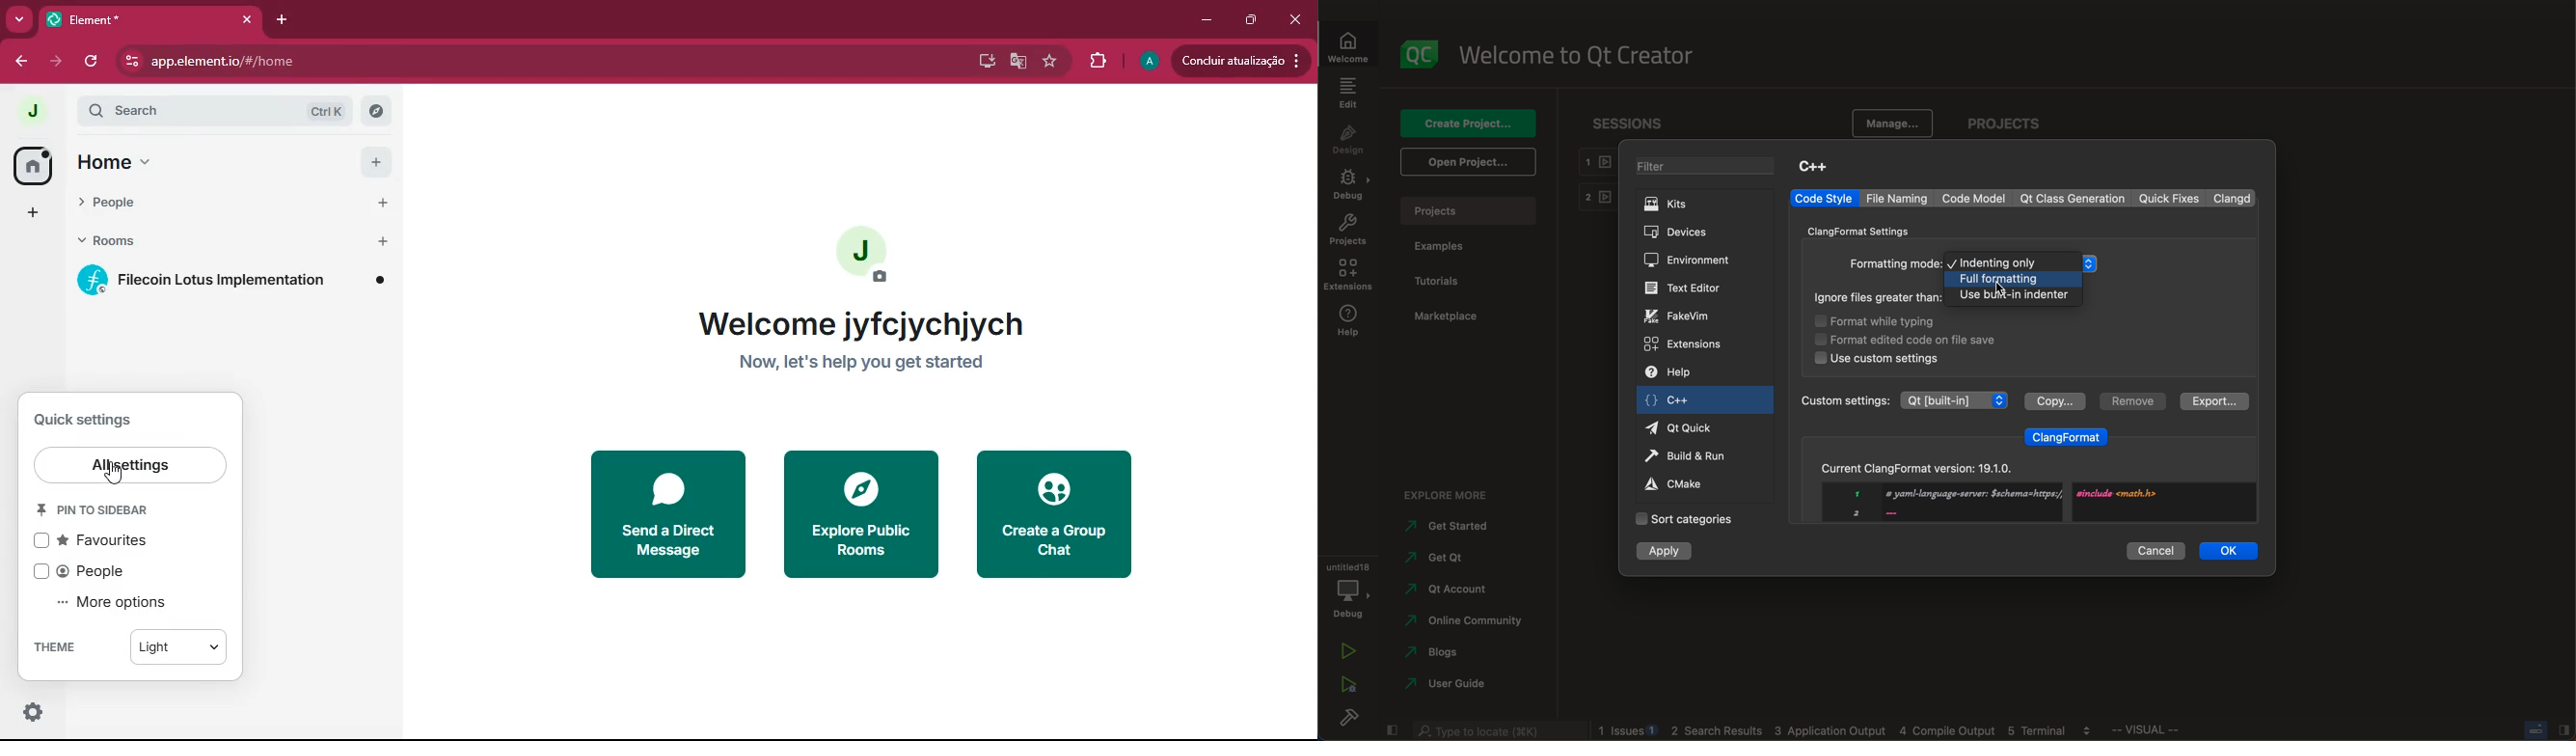 Image resolution: width=2576 pixels, height=756 pixels. I want to click on help, so click(1348, 323).